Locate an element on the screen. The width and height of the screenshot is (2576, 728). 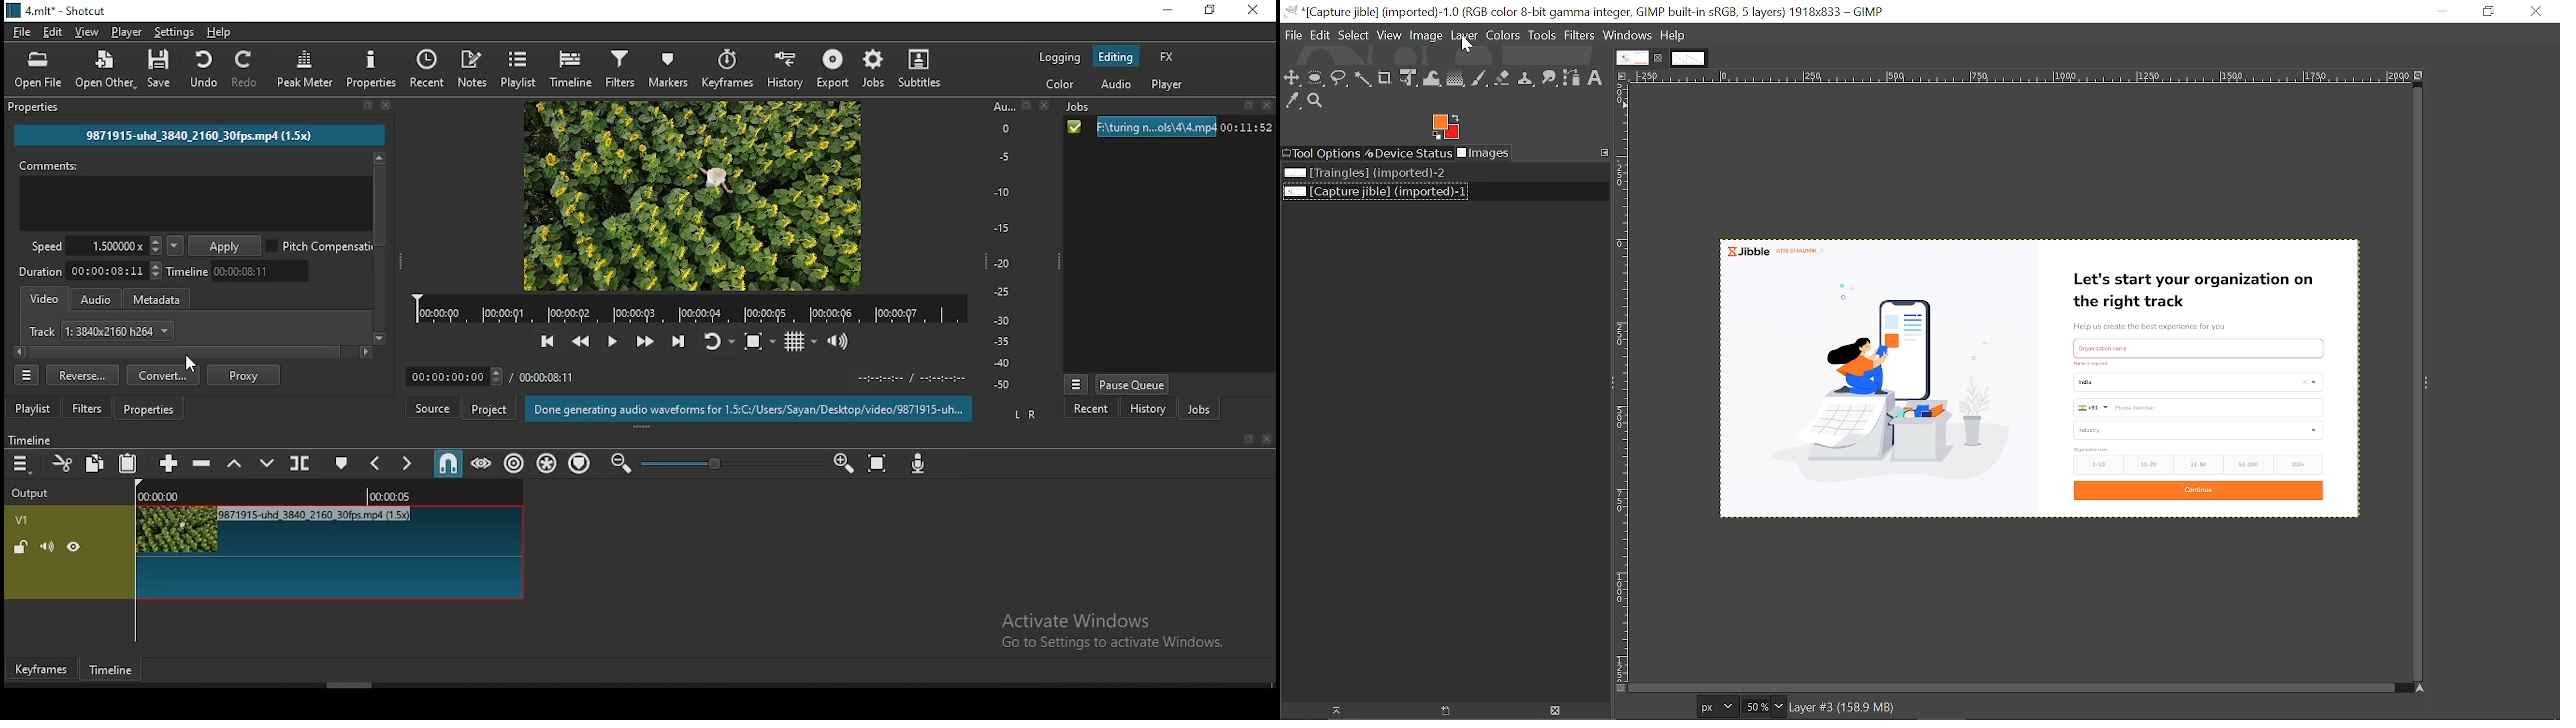
ripple markers is located at coordinates (579, 462).